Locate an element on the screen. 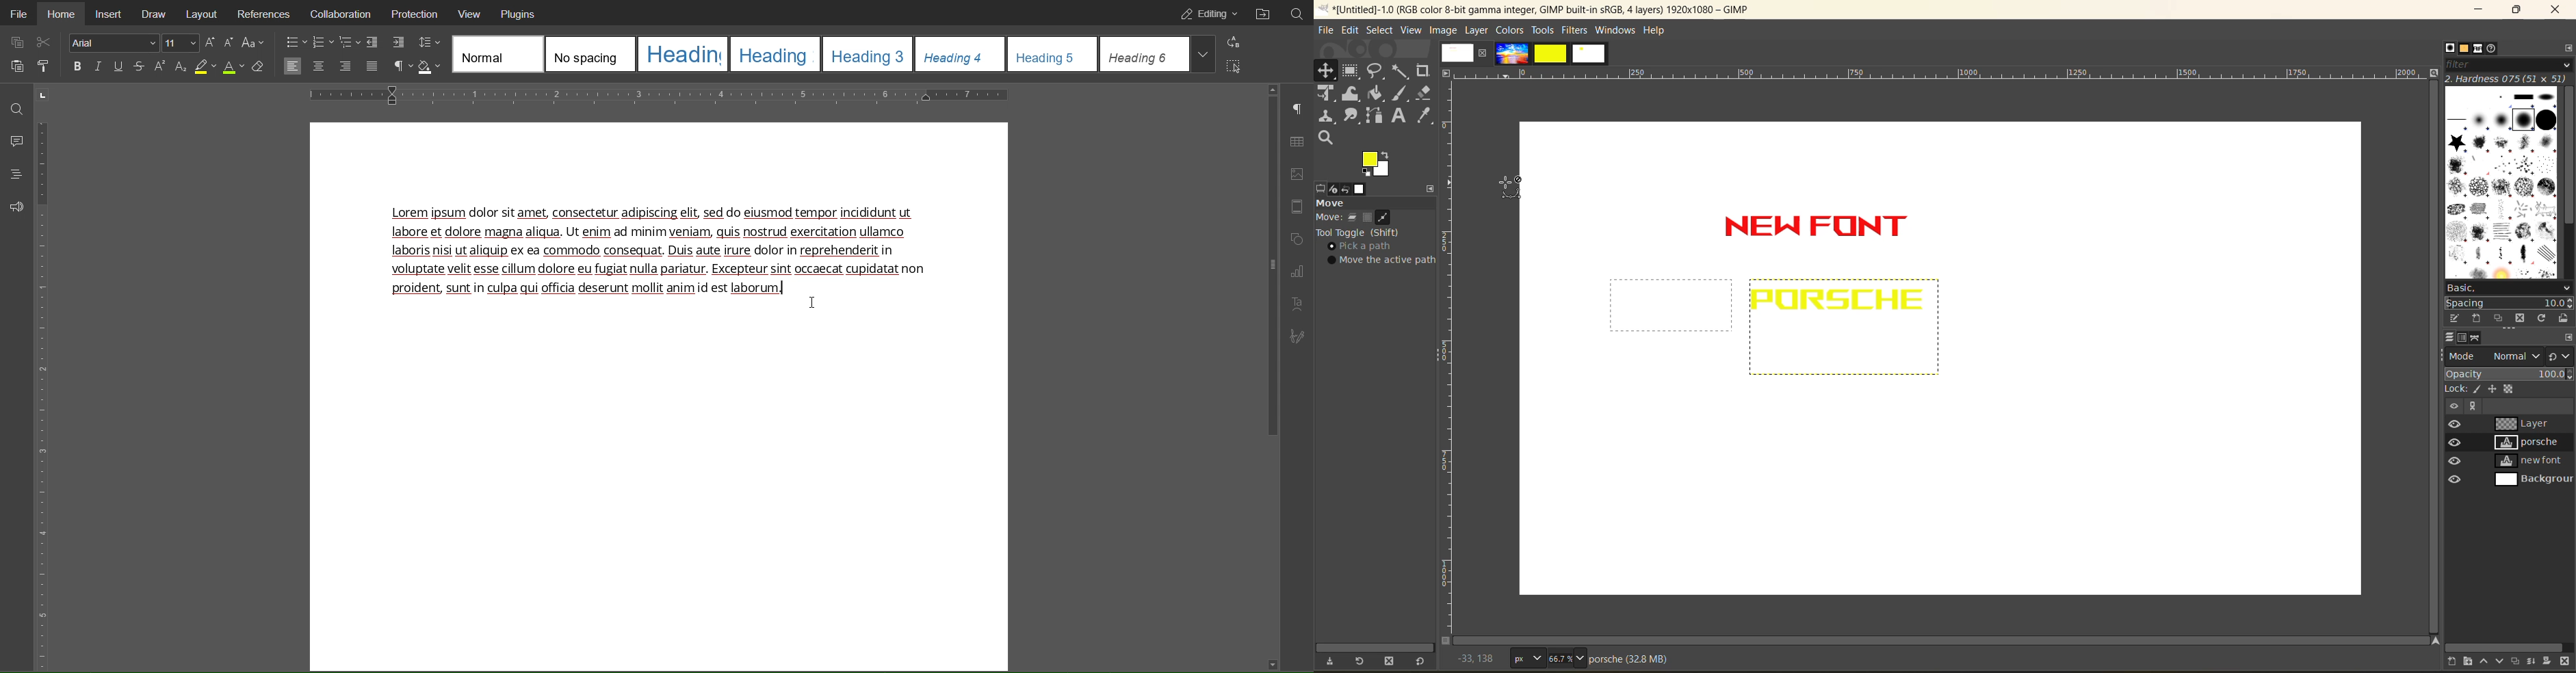  Formatter is located at coordinates (42, 67).